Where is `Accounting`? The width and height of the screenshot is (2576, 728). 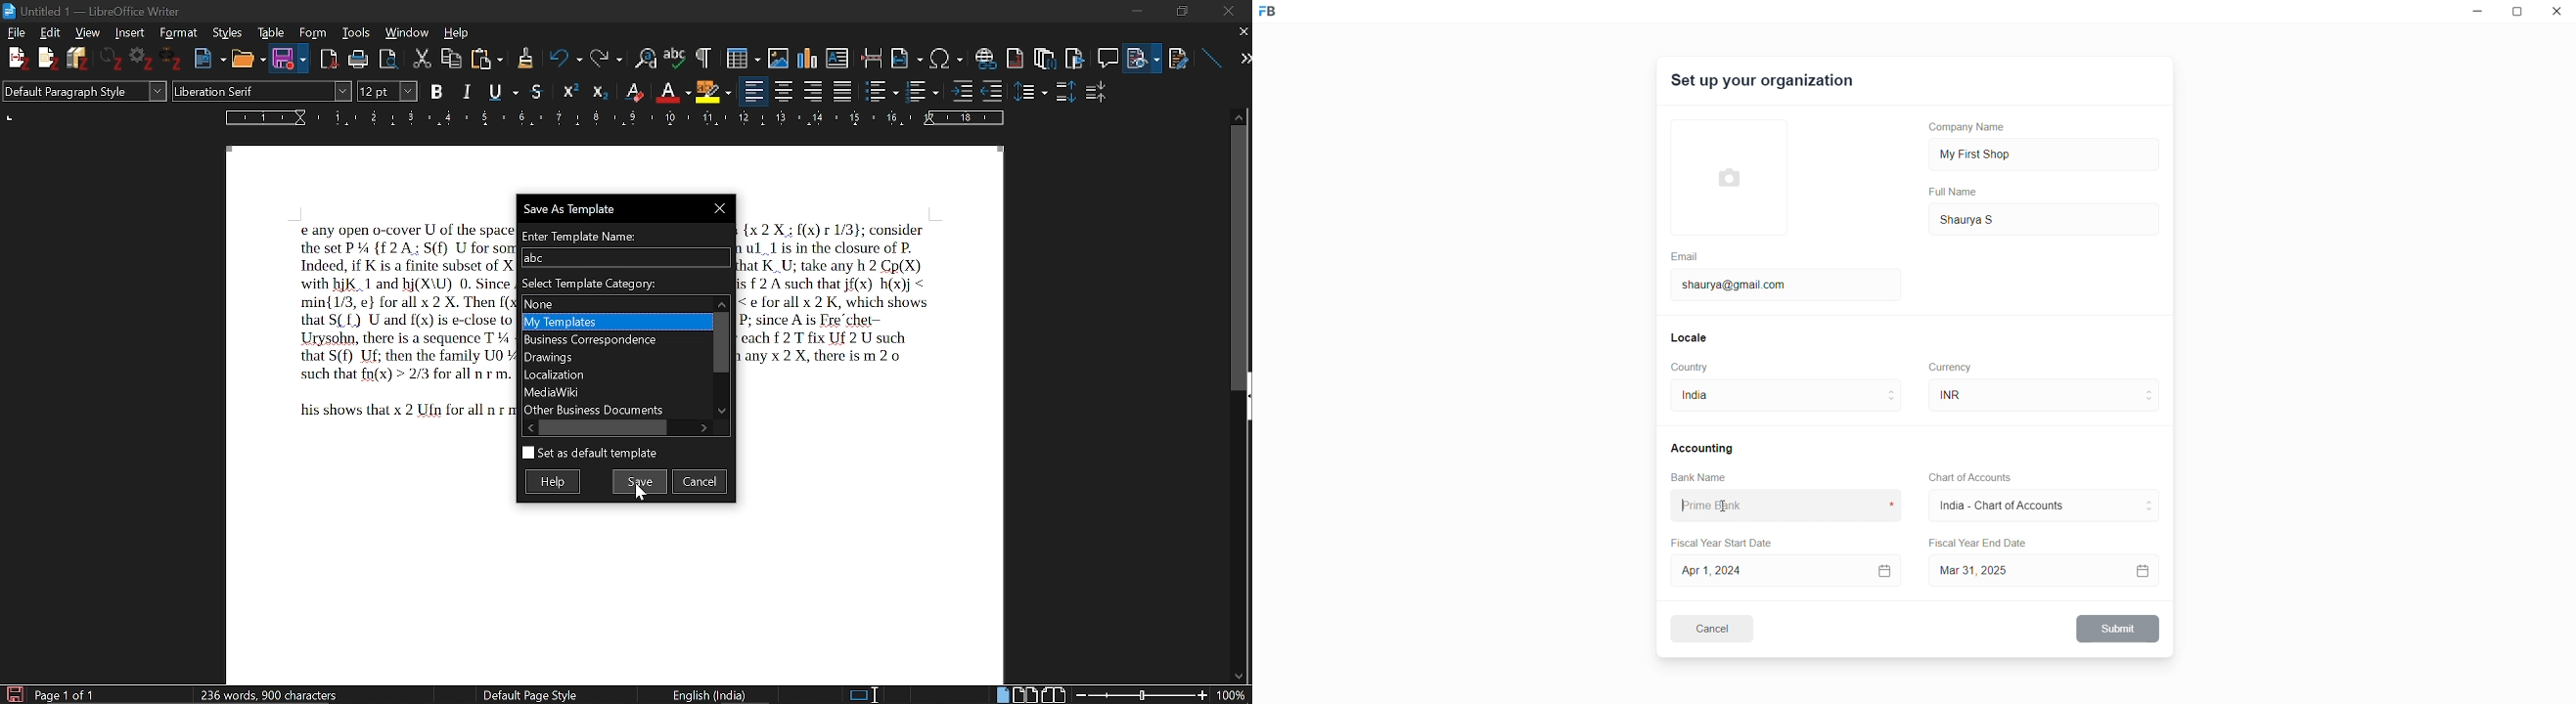
Accounting is located at coordinates (1705, 447).